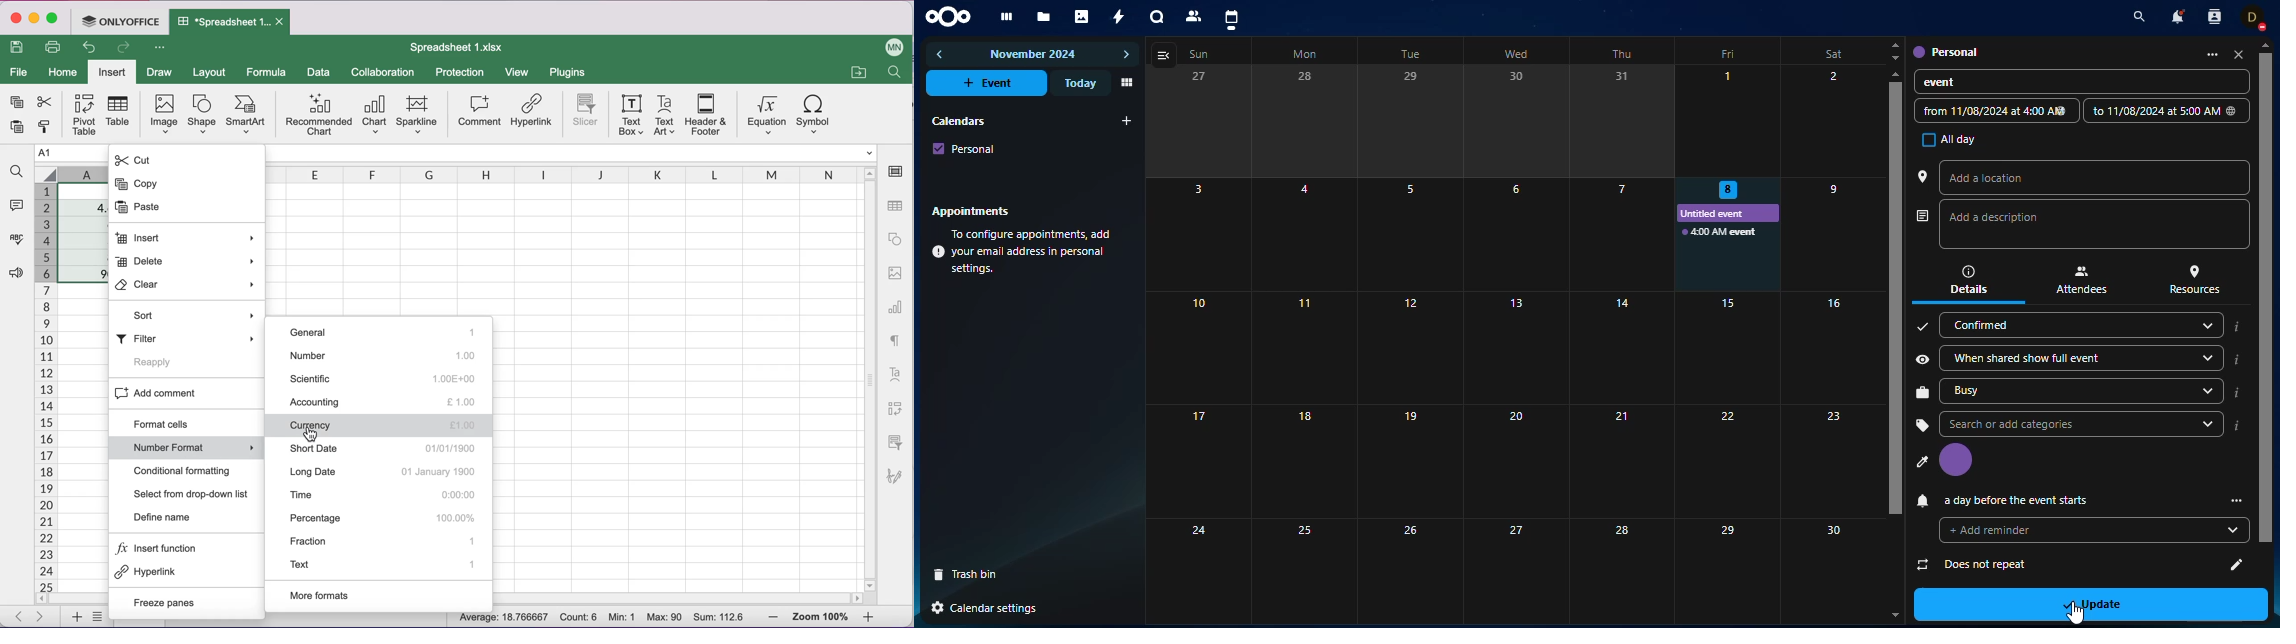  Describe the element at coordinates (120, 114) in the screenshot. I see `table` at that location.